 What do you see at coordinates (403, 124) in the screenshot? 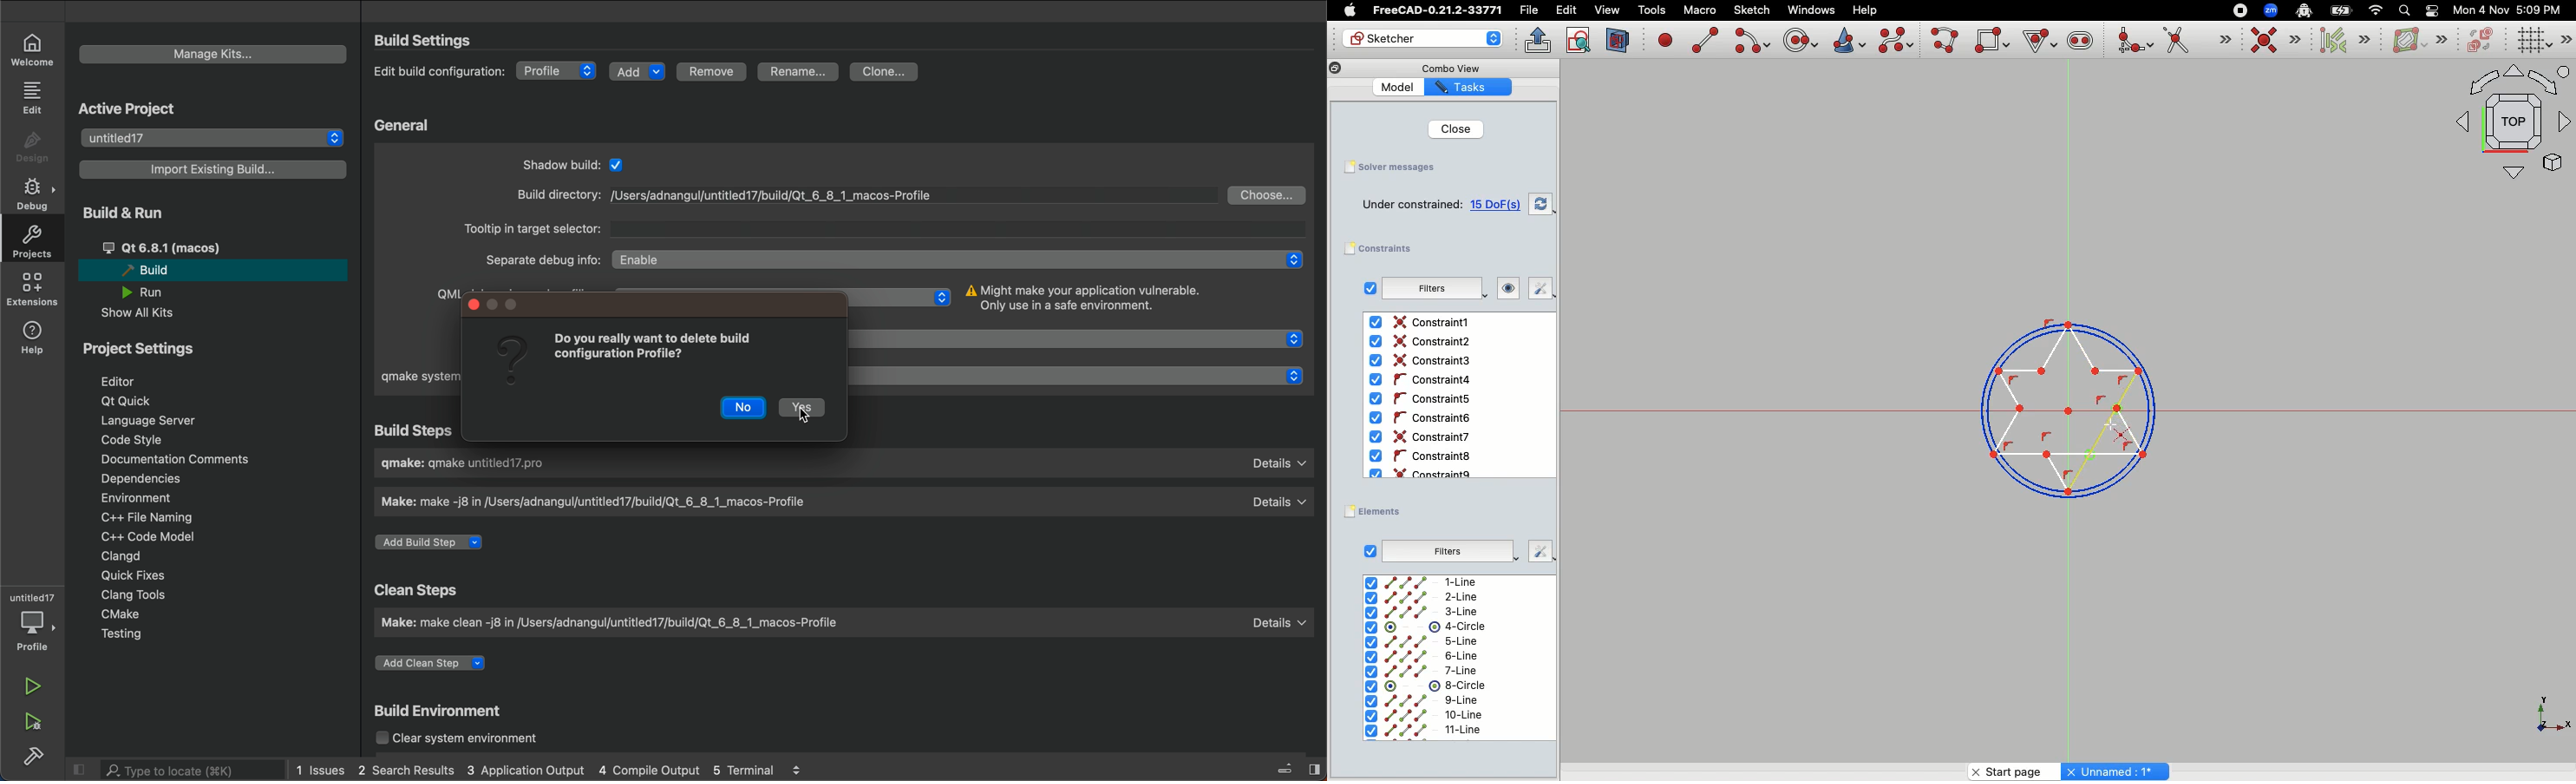
I see `general` at bounding box center [403, 124].